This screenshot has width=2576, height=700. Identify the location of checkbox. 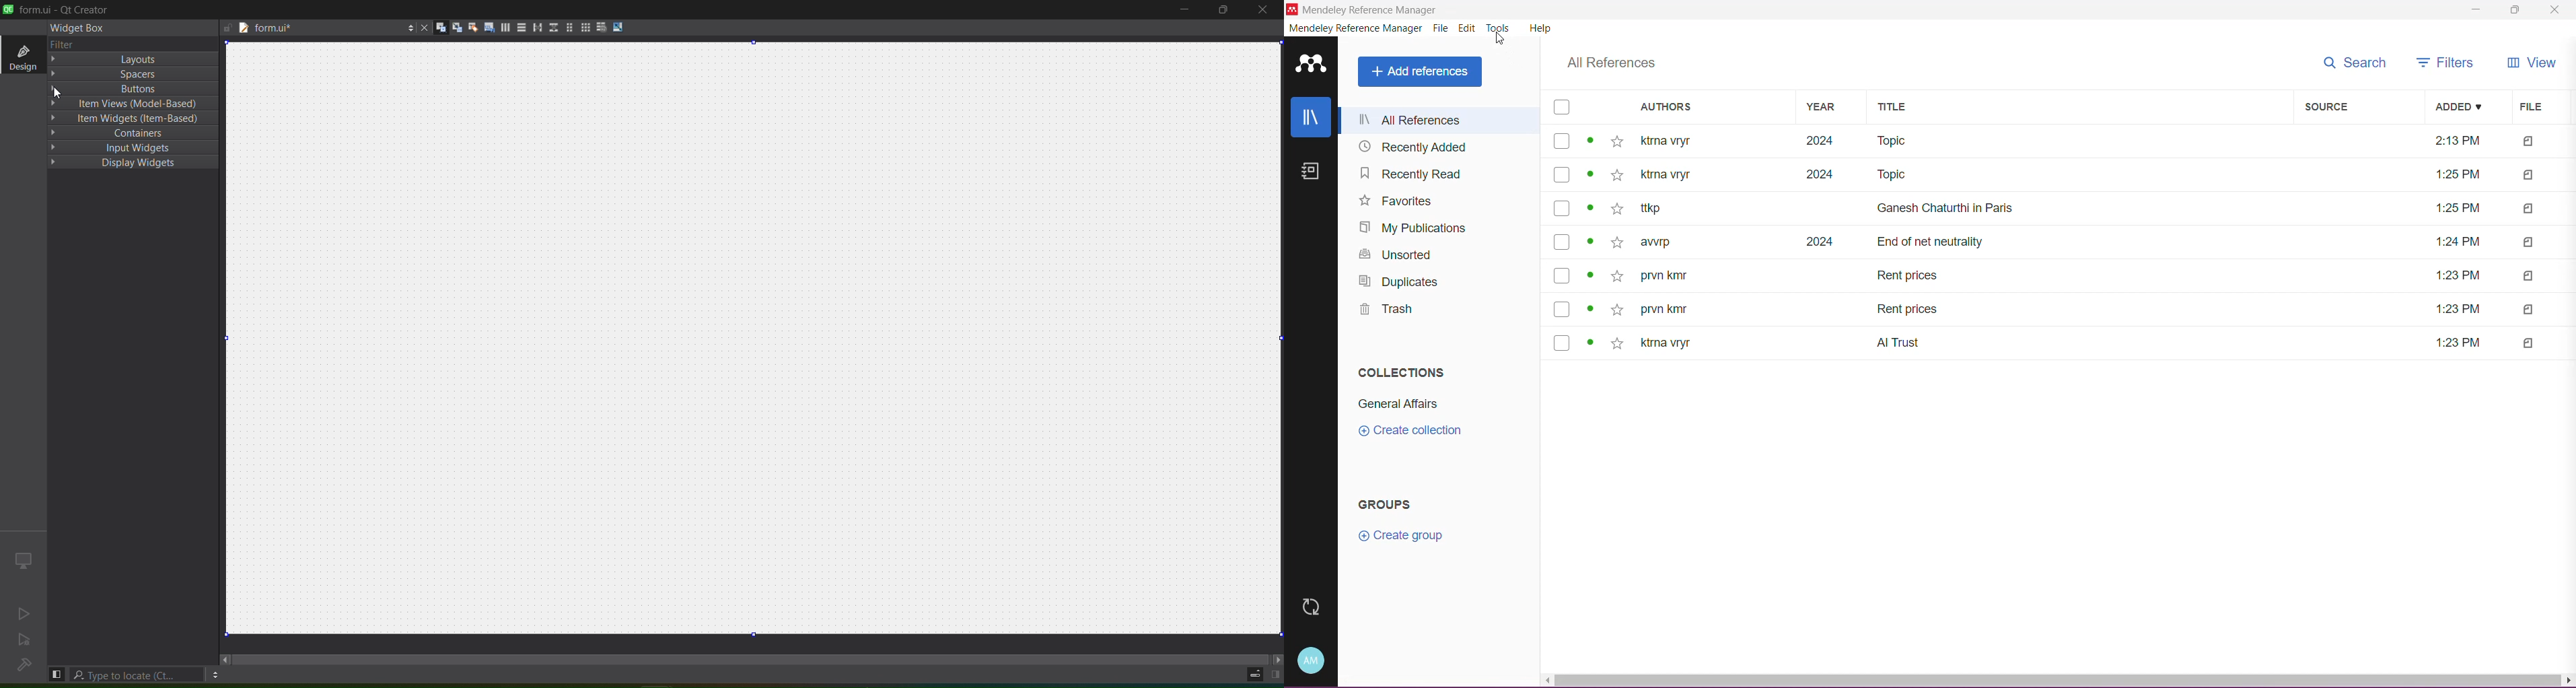
(1563, 308).